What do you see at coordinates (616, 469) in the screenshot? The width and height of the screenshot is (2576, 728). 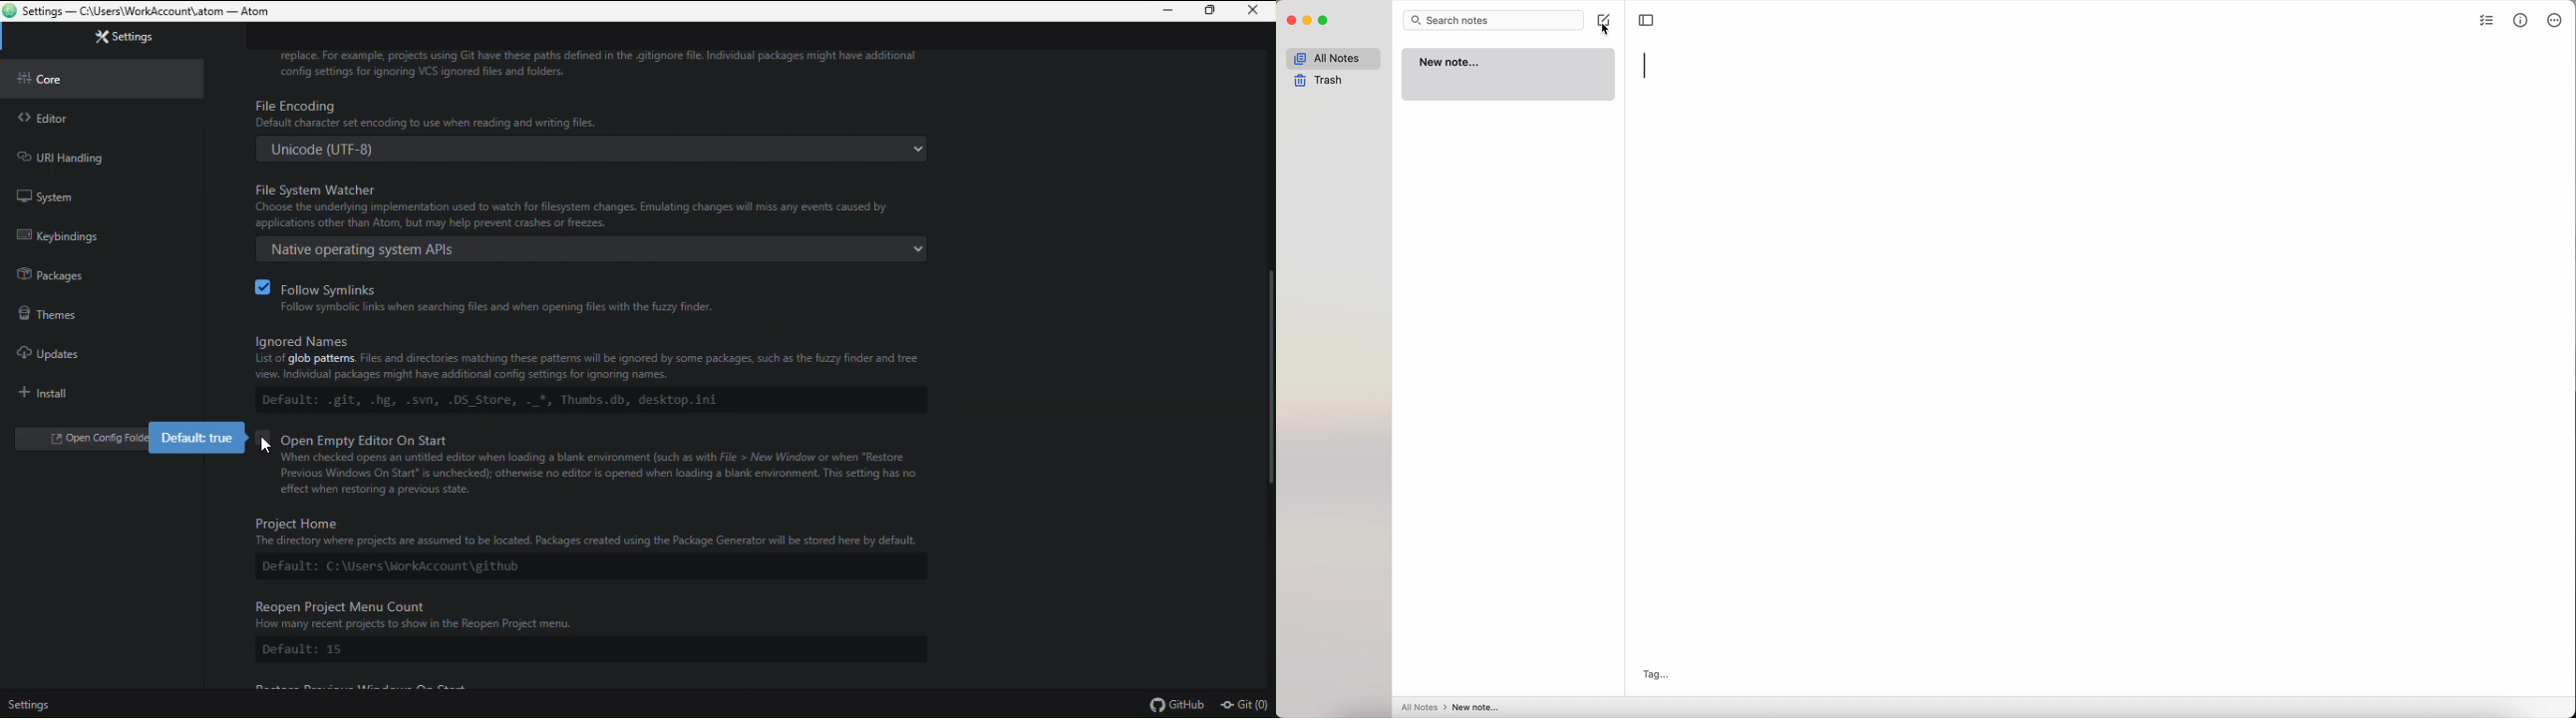 I see `open empty editor on start` at bounding box center [616, 469].